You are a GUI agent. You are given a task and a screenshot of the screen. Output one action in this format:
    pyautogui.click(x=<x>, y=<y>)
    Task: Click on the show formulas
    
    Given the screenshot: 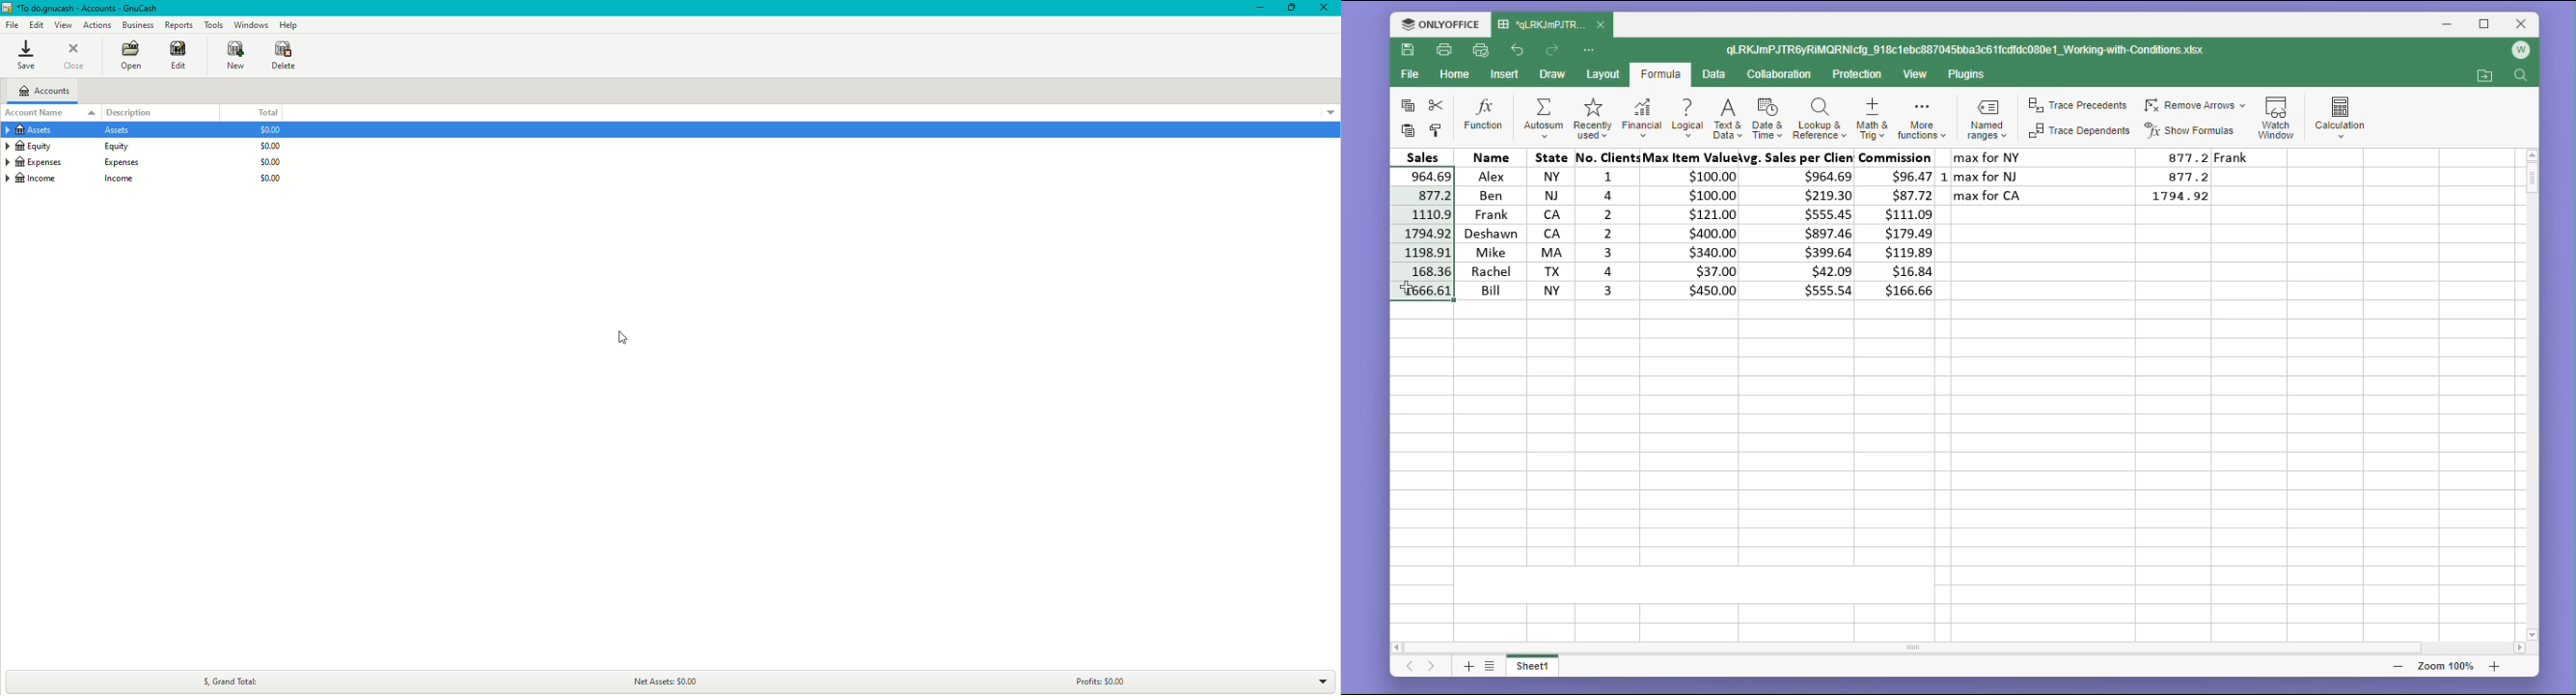 What is the action you would take?
    pyautogui.click(x=2194, y=130)
    